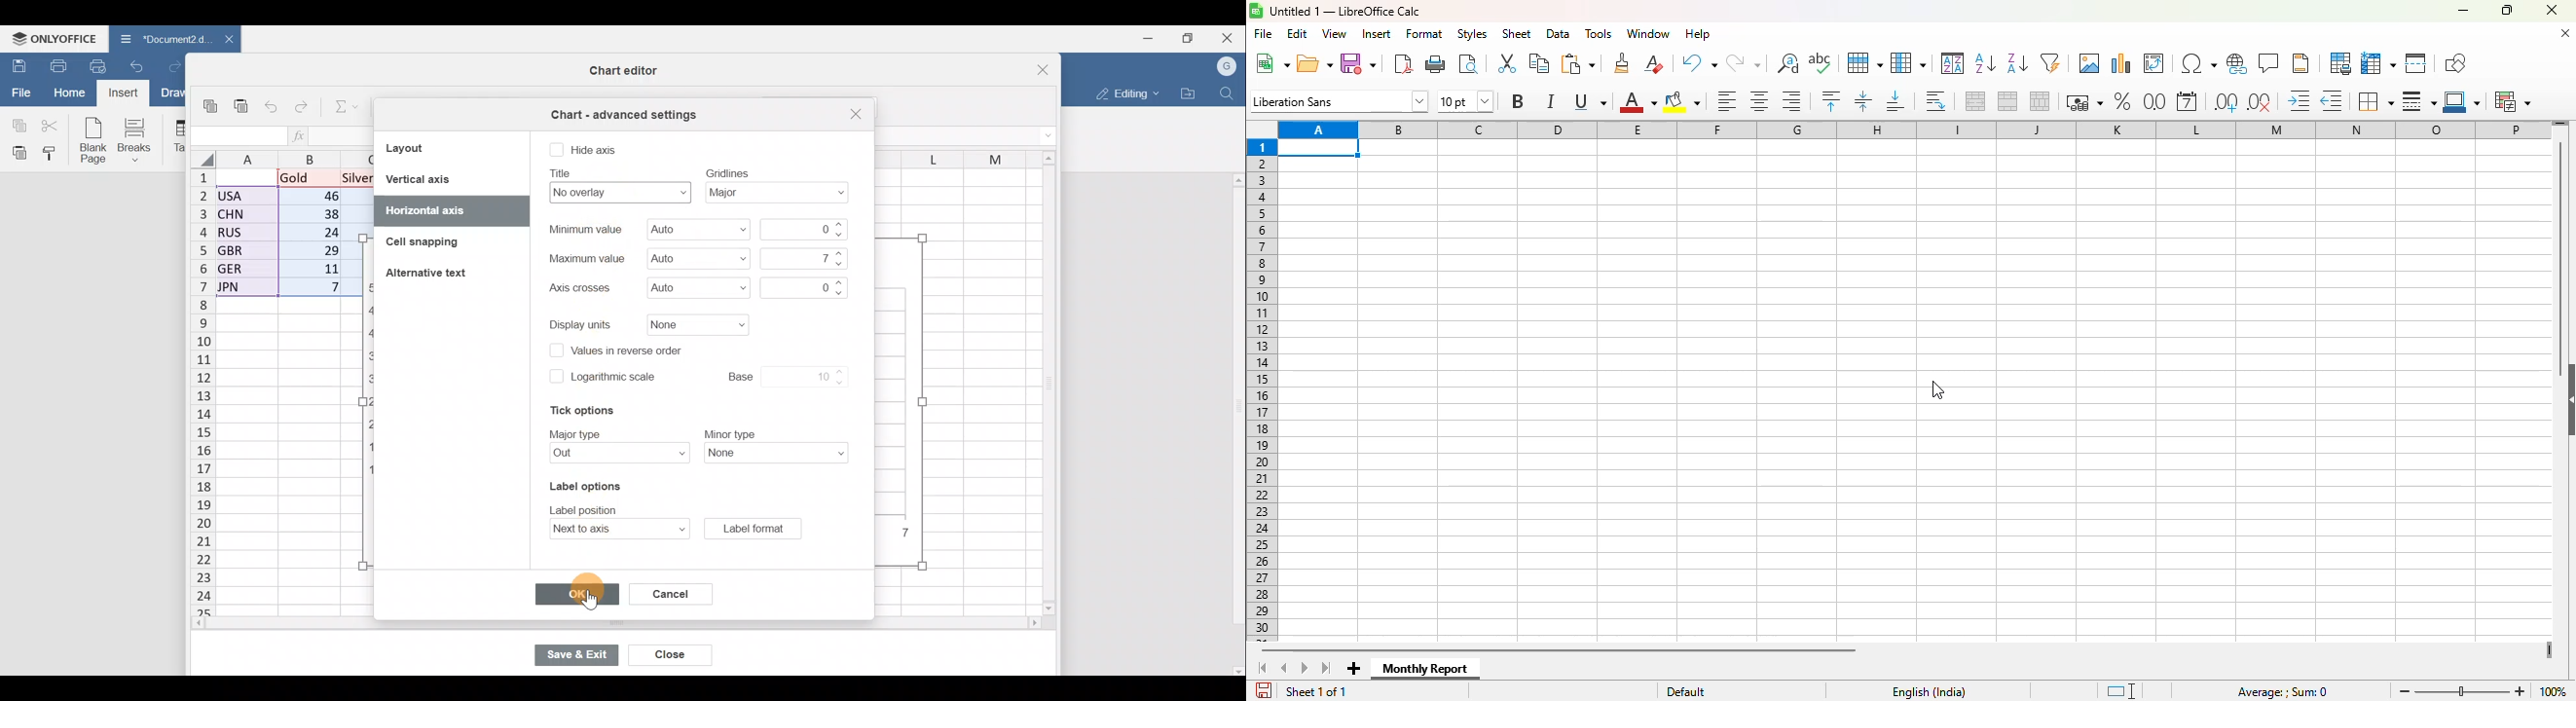 The width and height of the screenshot is (2576, 728). What do you see at coordinates (694, 232) in the screenshot?
I see `Minimum value` at bounding box center [694, 232].